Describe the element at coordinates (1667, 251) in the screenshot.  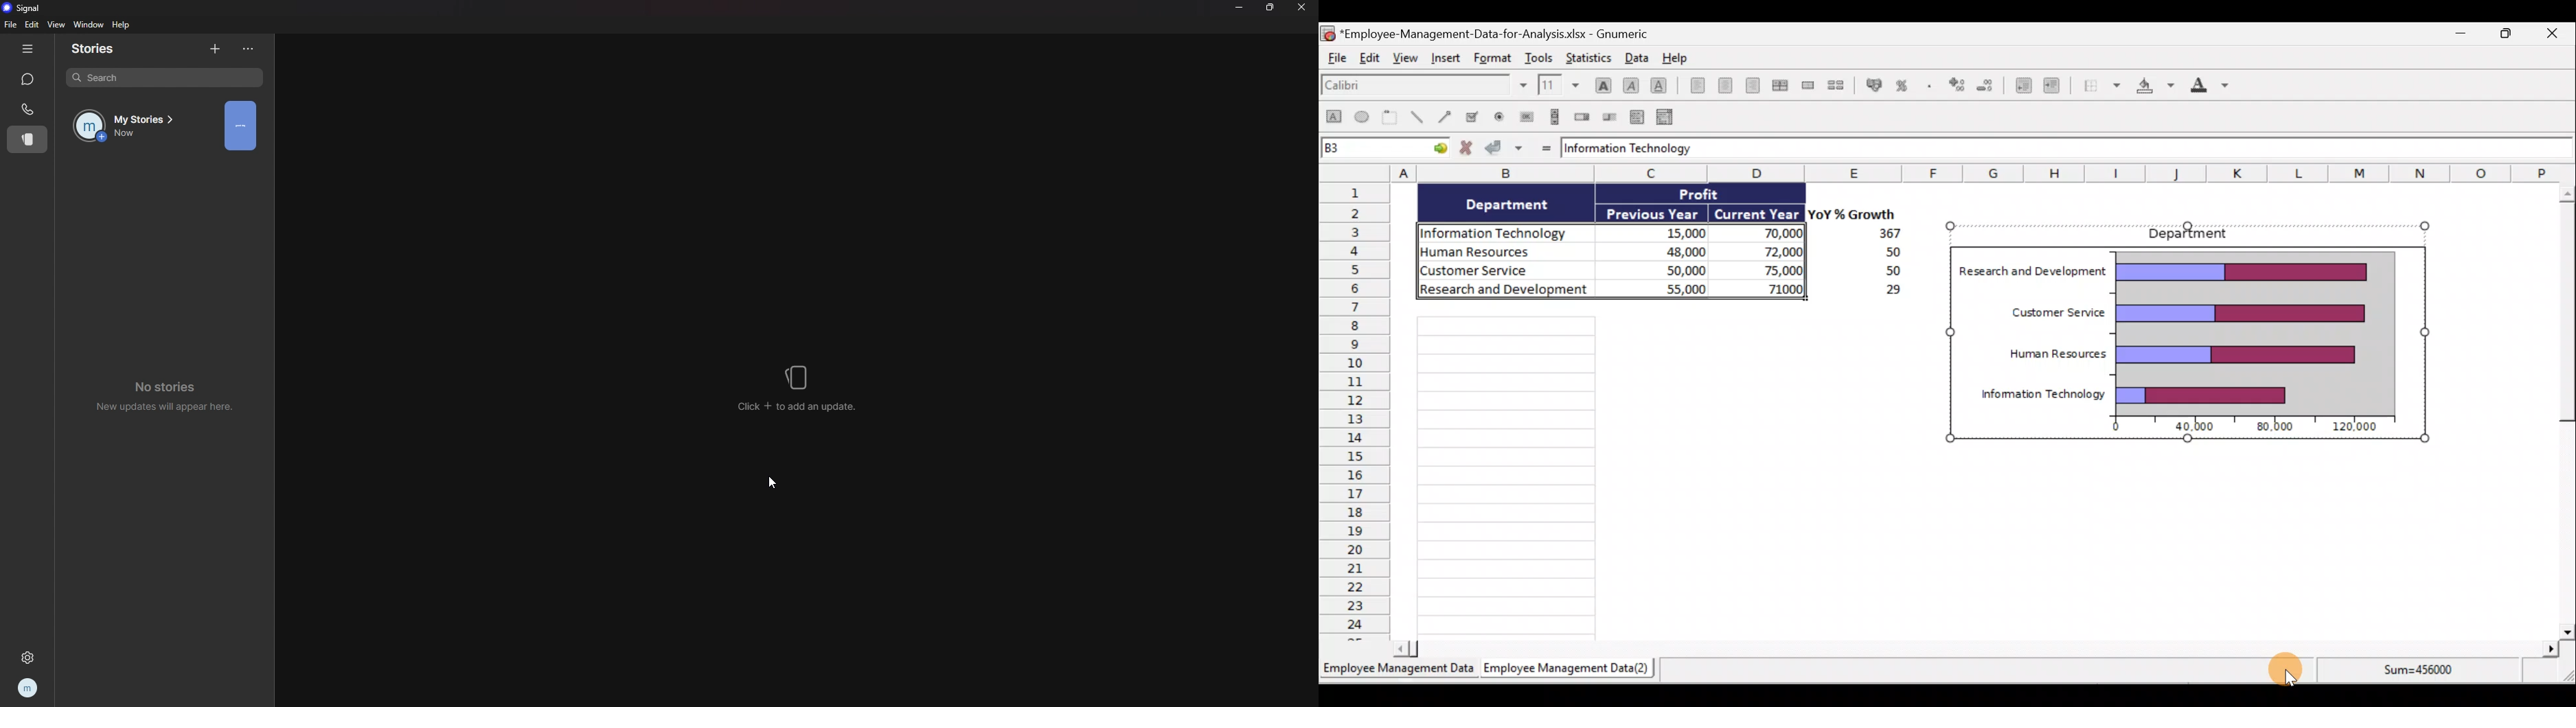
I see `48,000` at that location.